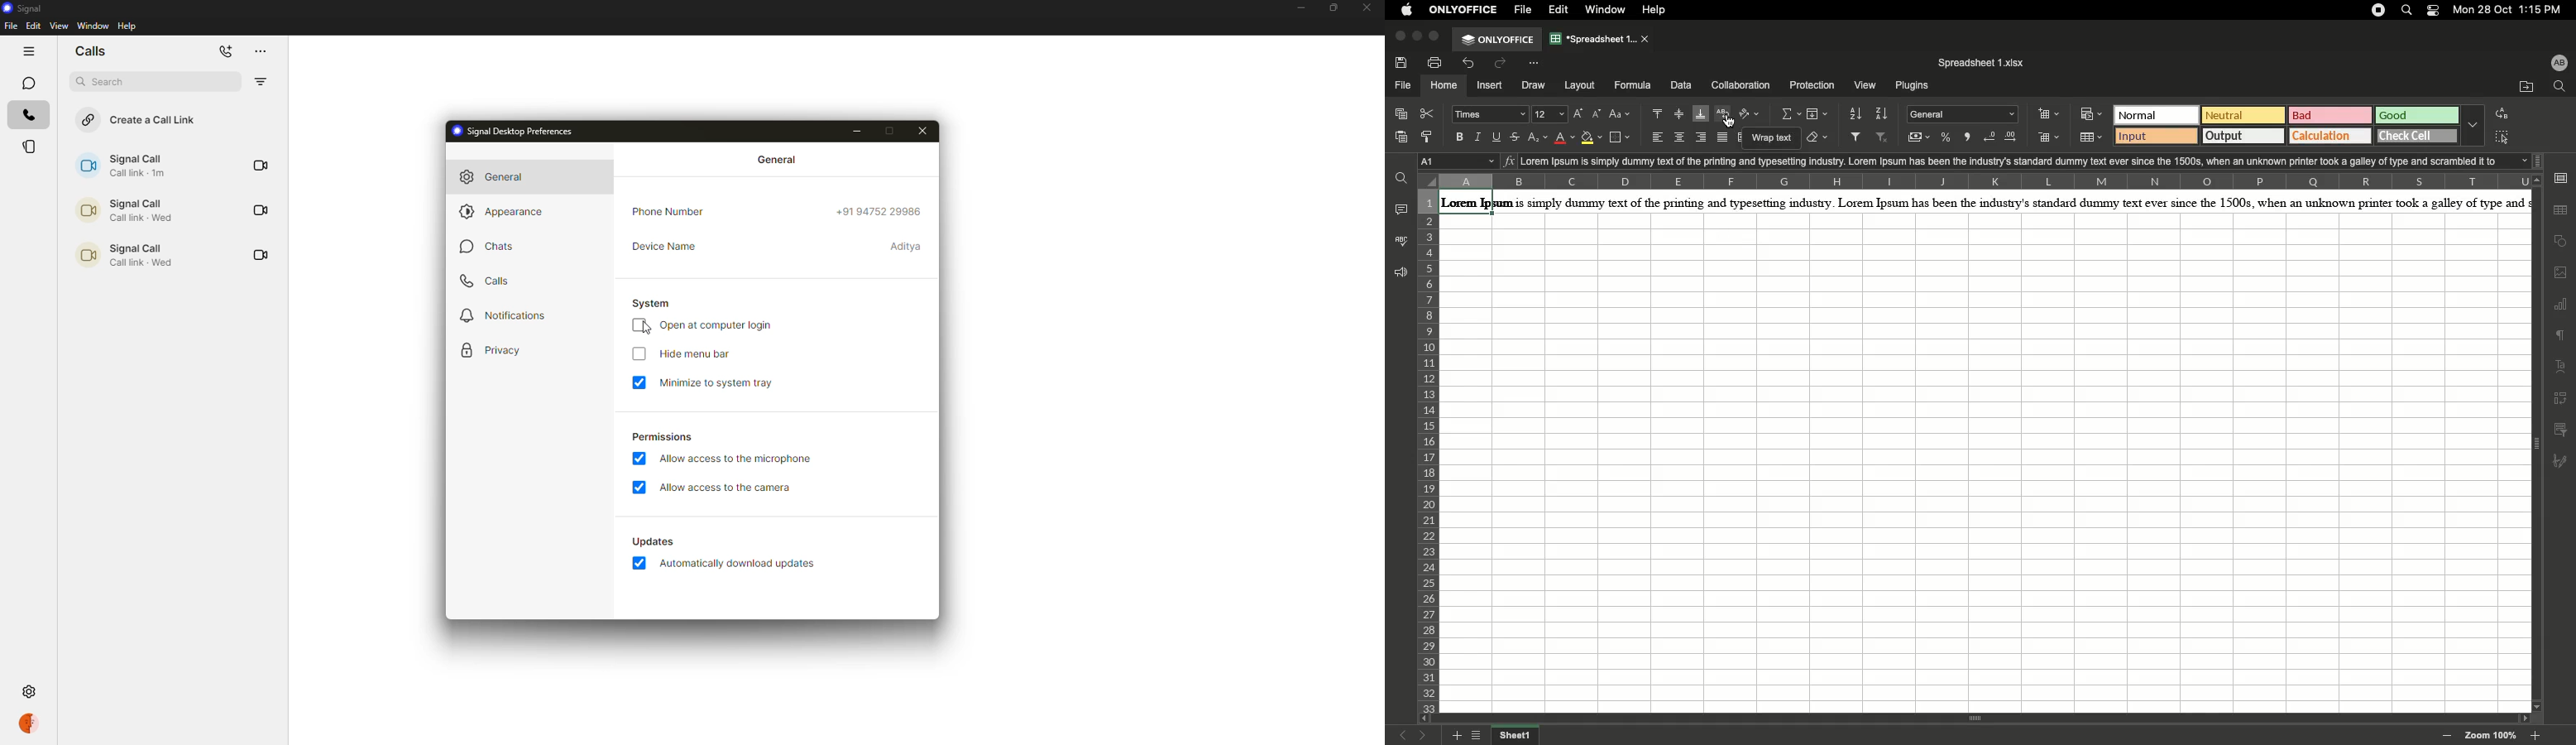  Describe the element at coordinates (224, 51) in the screenshot. I see `add` at that location.